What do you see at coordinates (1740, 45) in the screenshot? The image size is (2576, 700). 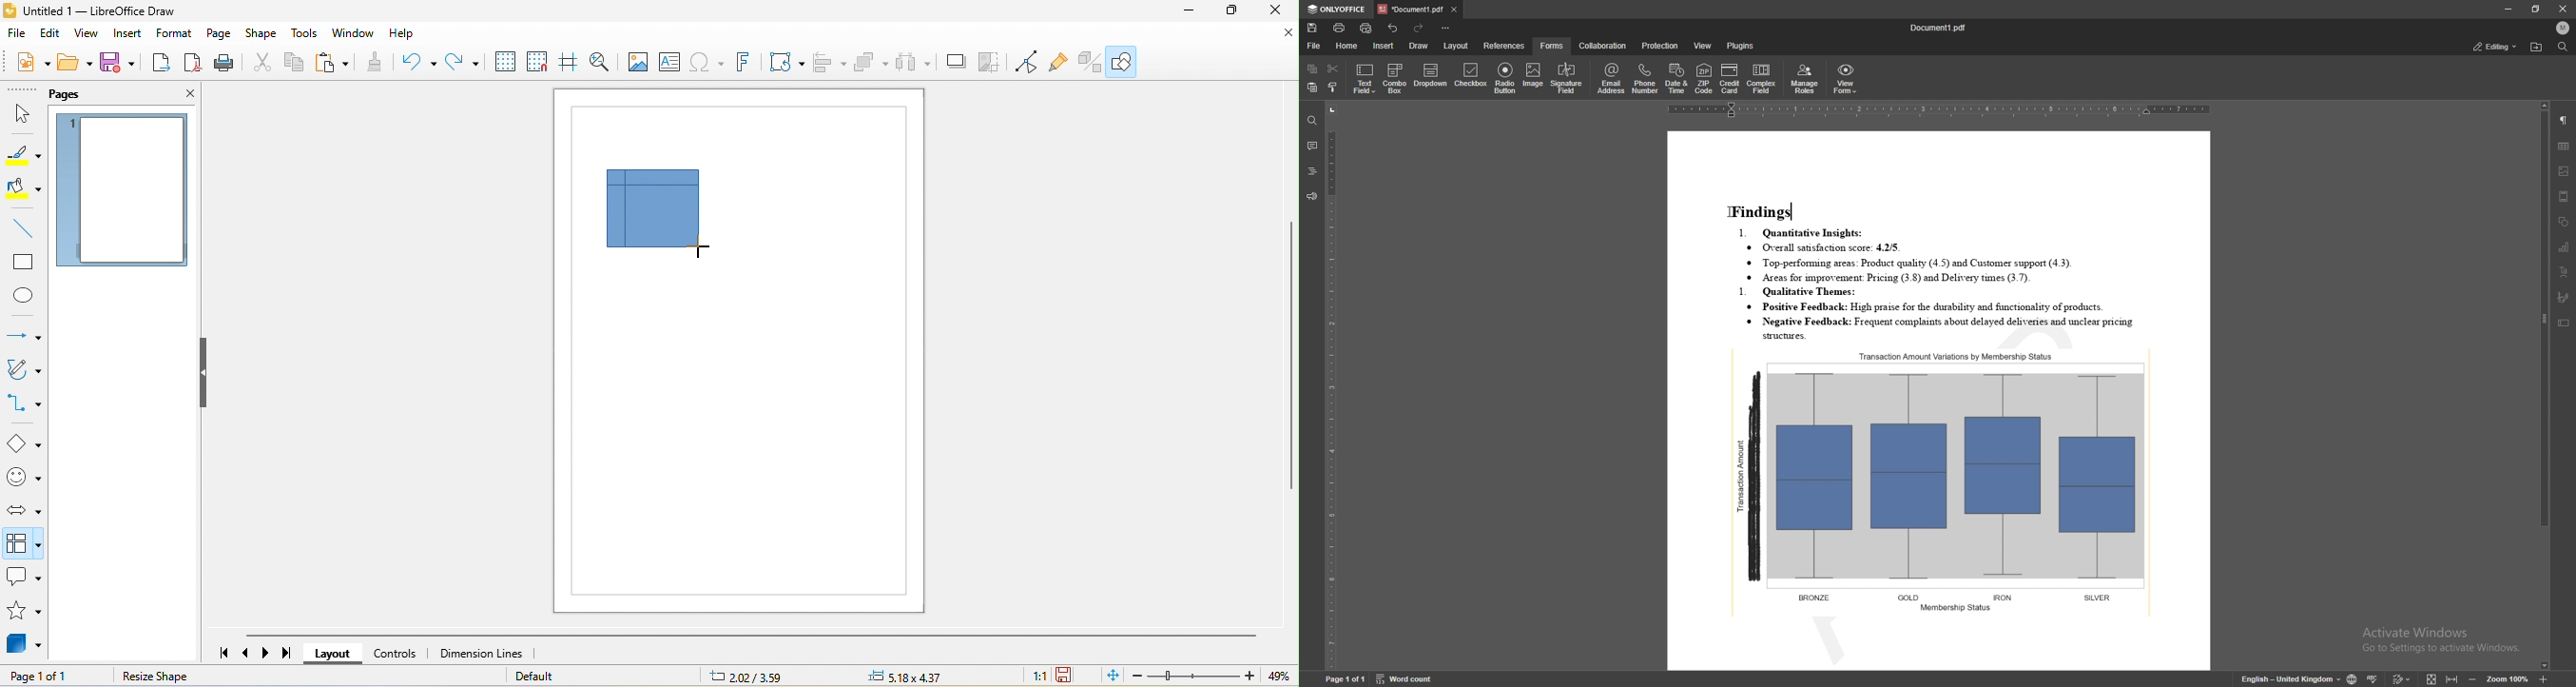 I see `plugins` at bounding box center [1740, 45].